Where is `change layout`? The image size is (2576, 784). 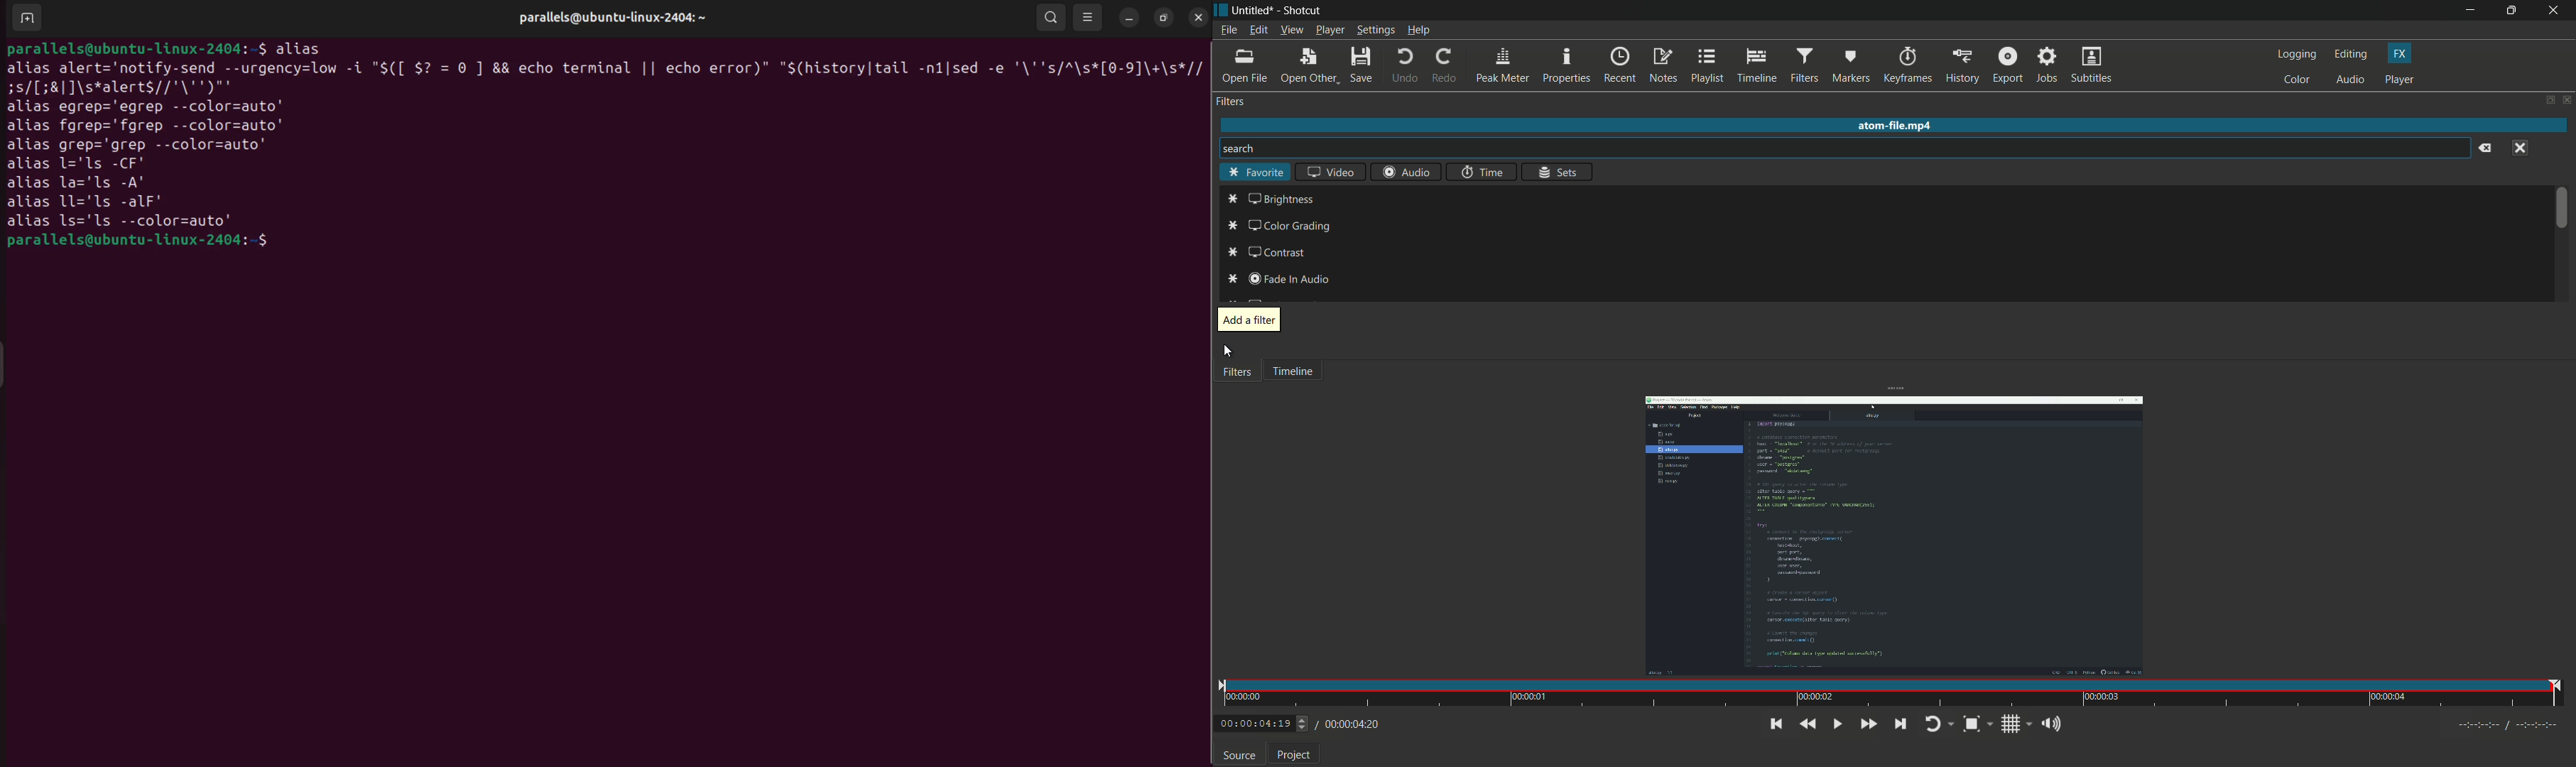
change layout is located at coordinates (2545, 99).